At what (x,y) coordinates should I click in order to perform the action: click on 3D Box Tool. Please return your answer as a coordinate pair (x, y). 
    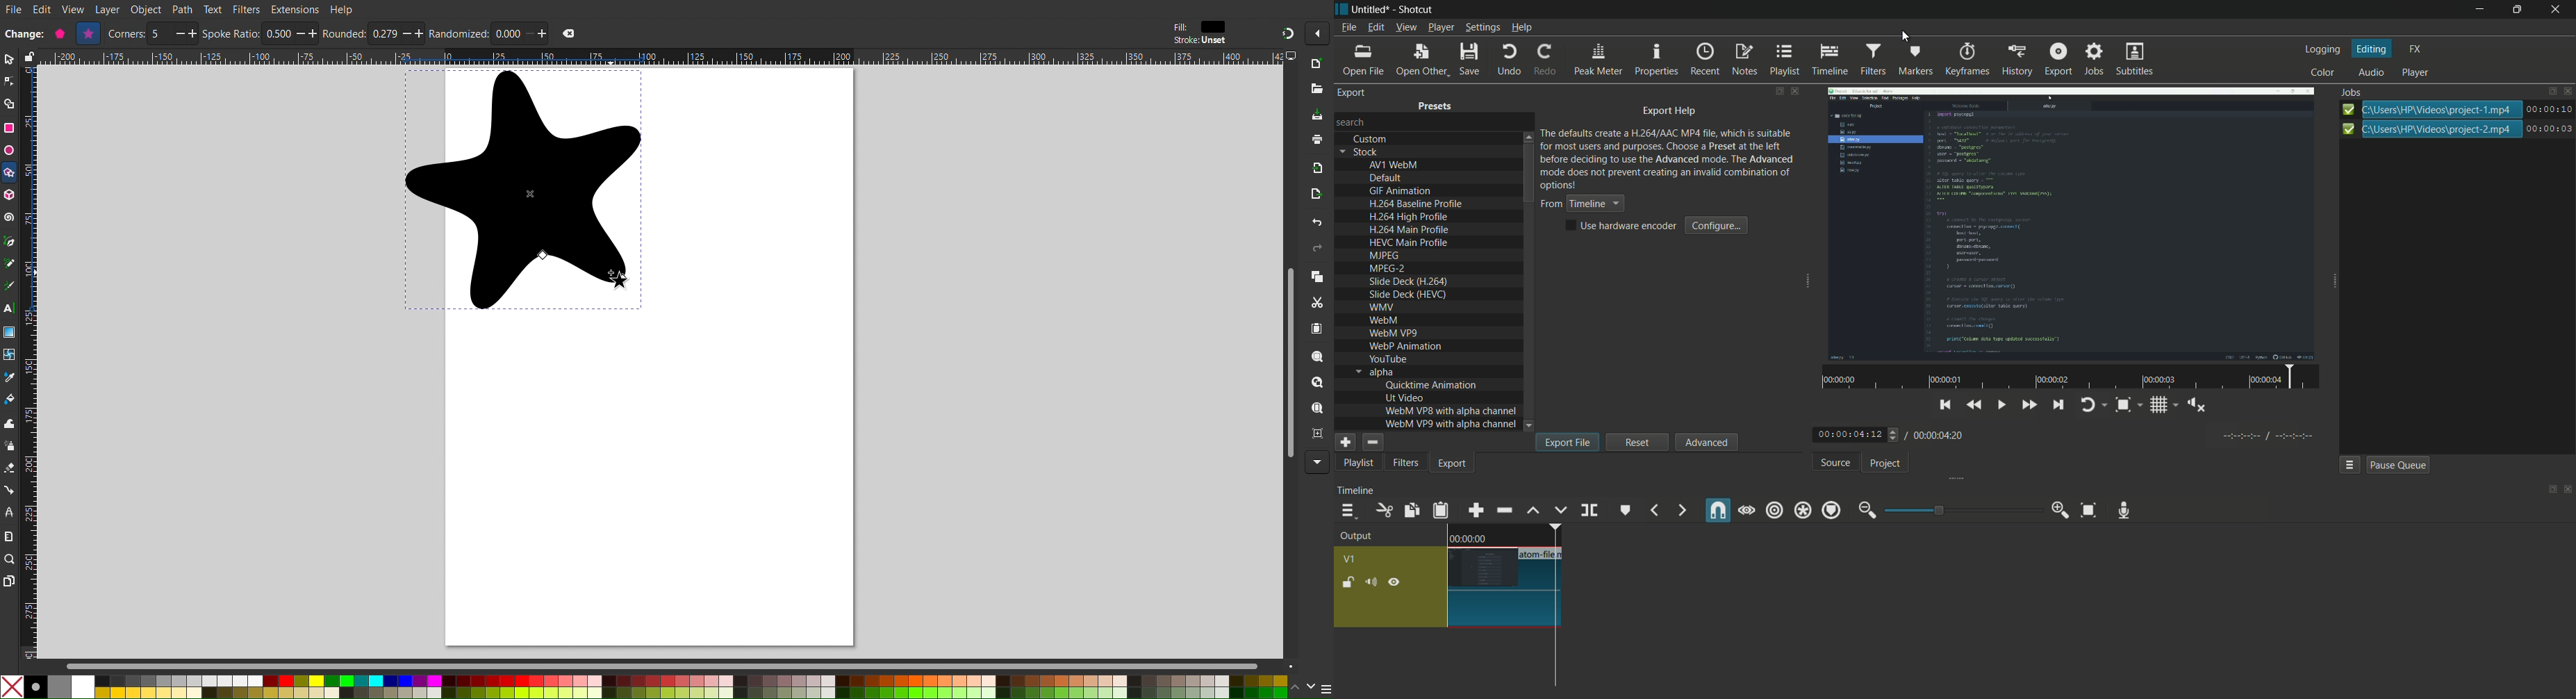
    Looking at the image, I should click on (10, 195).